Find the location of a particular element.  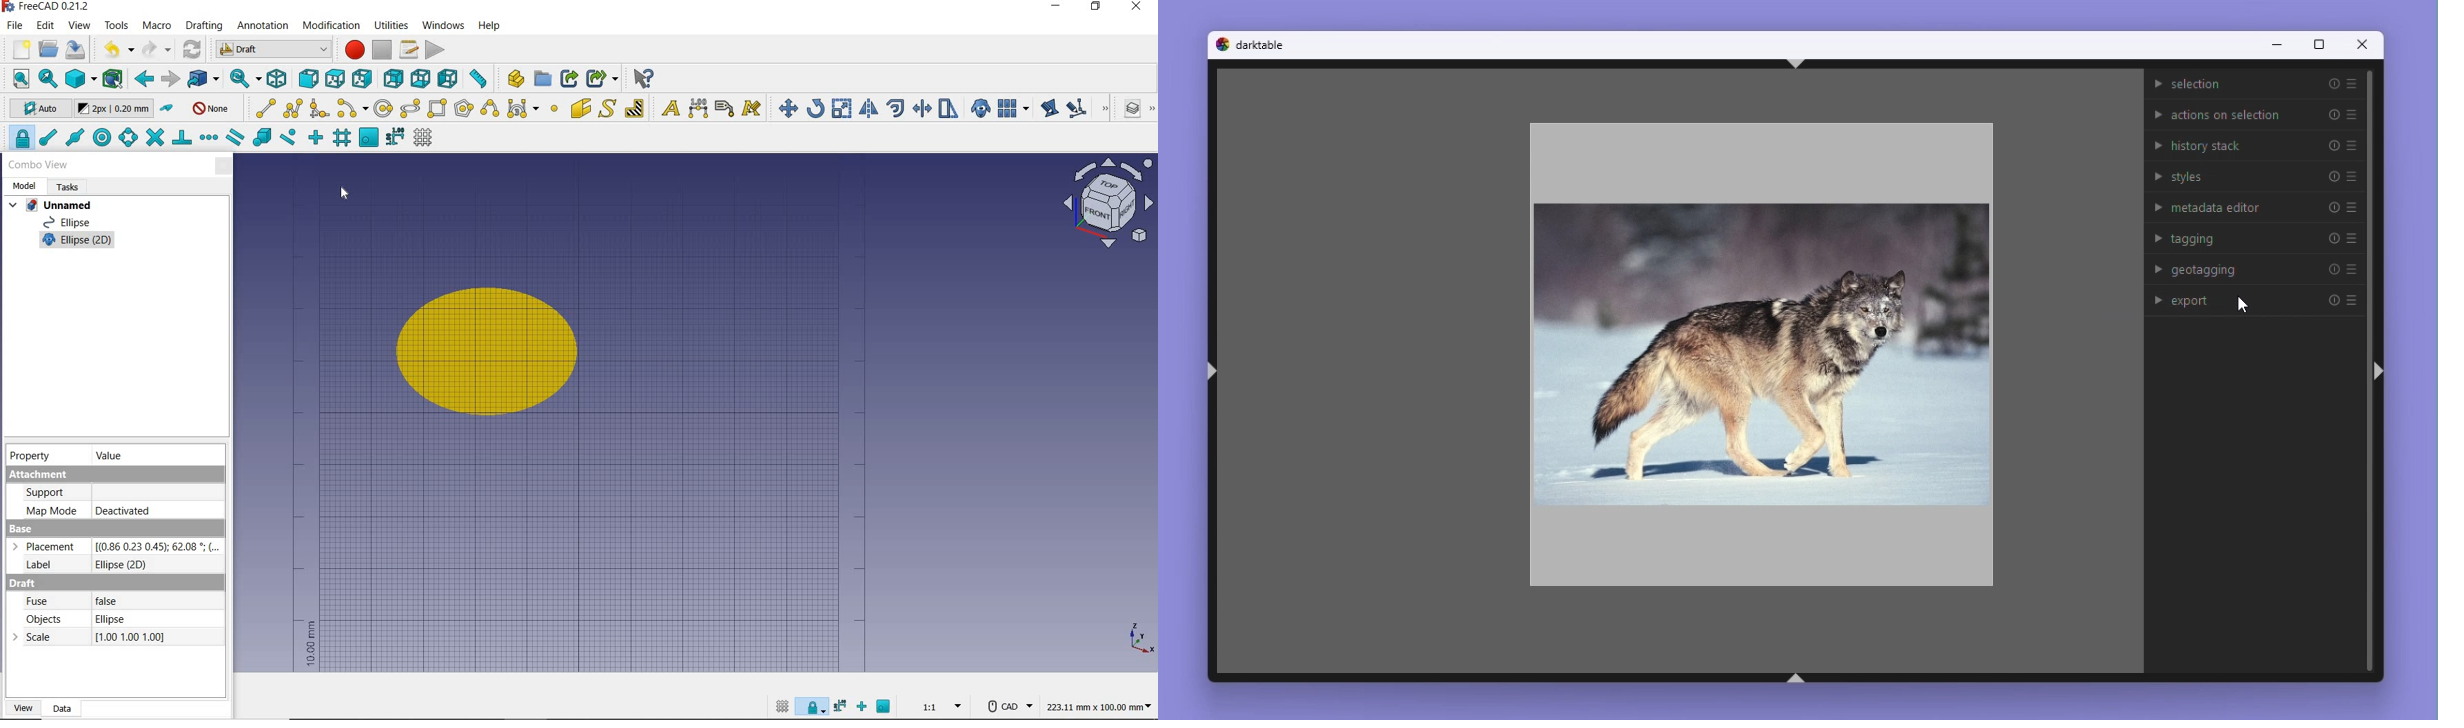

edit is located at coordinates (46, 26).